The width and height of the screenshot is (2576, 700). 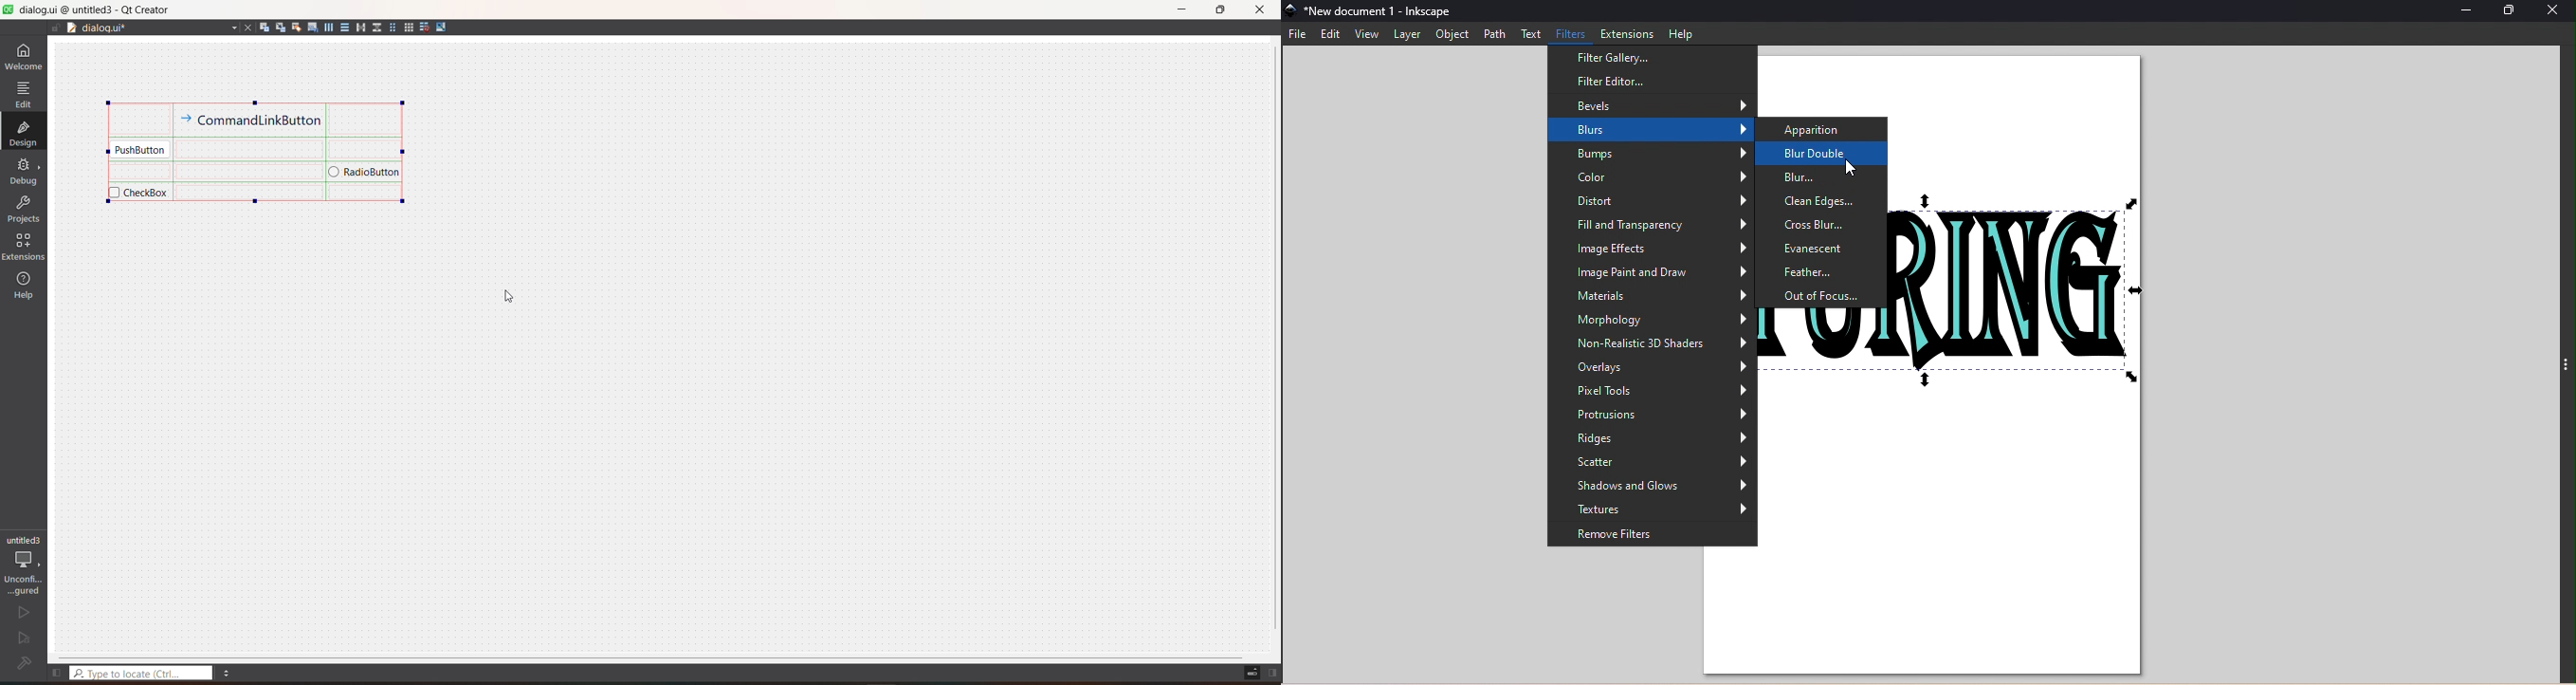 I want to click on title, so click(x=95, y=10).